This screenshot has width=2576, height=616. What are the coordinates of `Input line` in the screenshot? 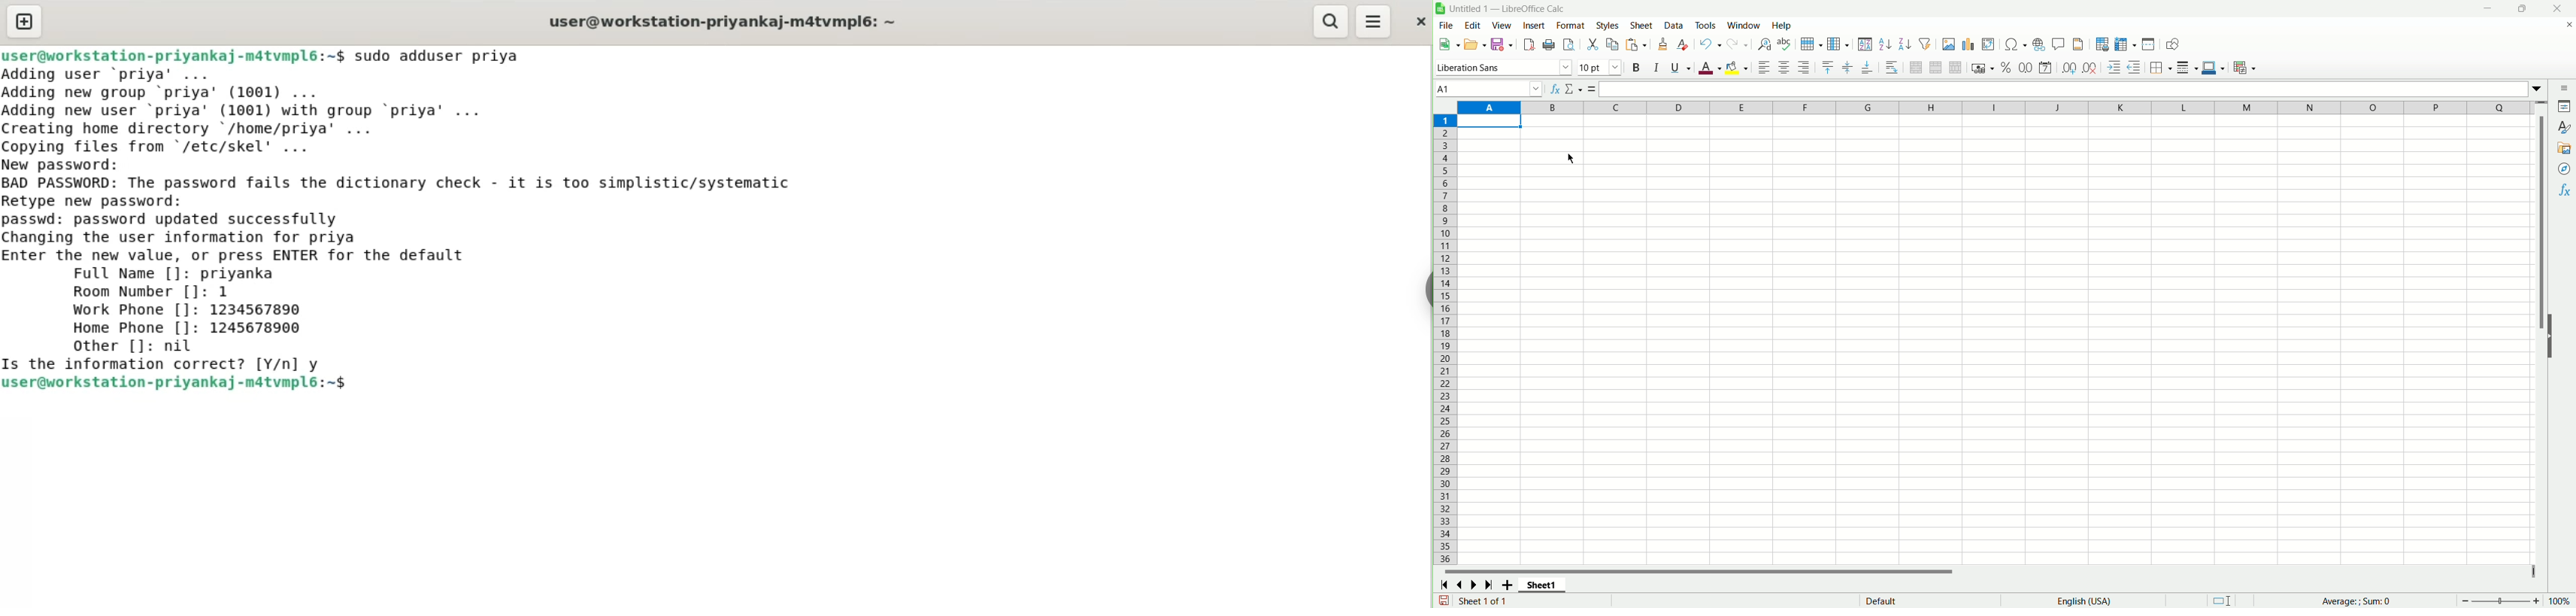 It's located at (2061, 89).